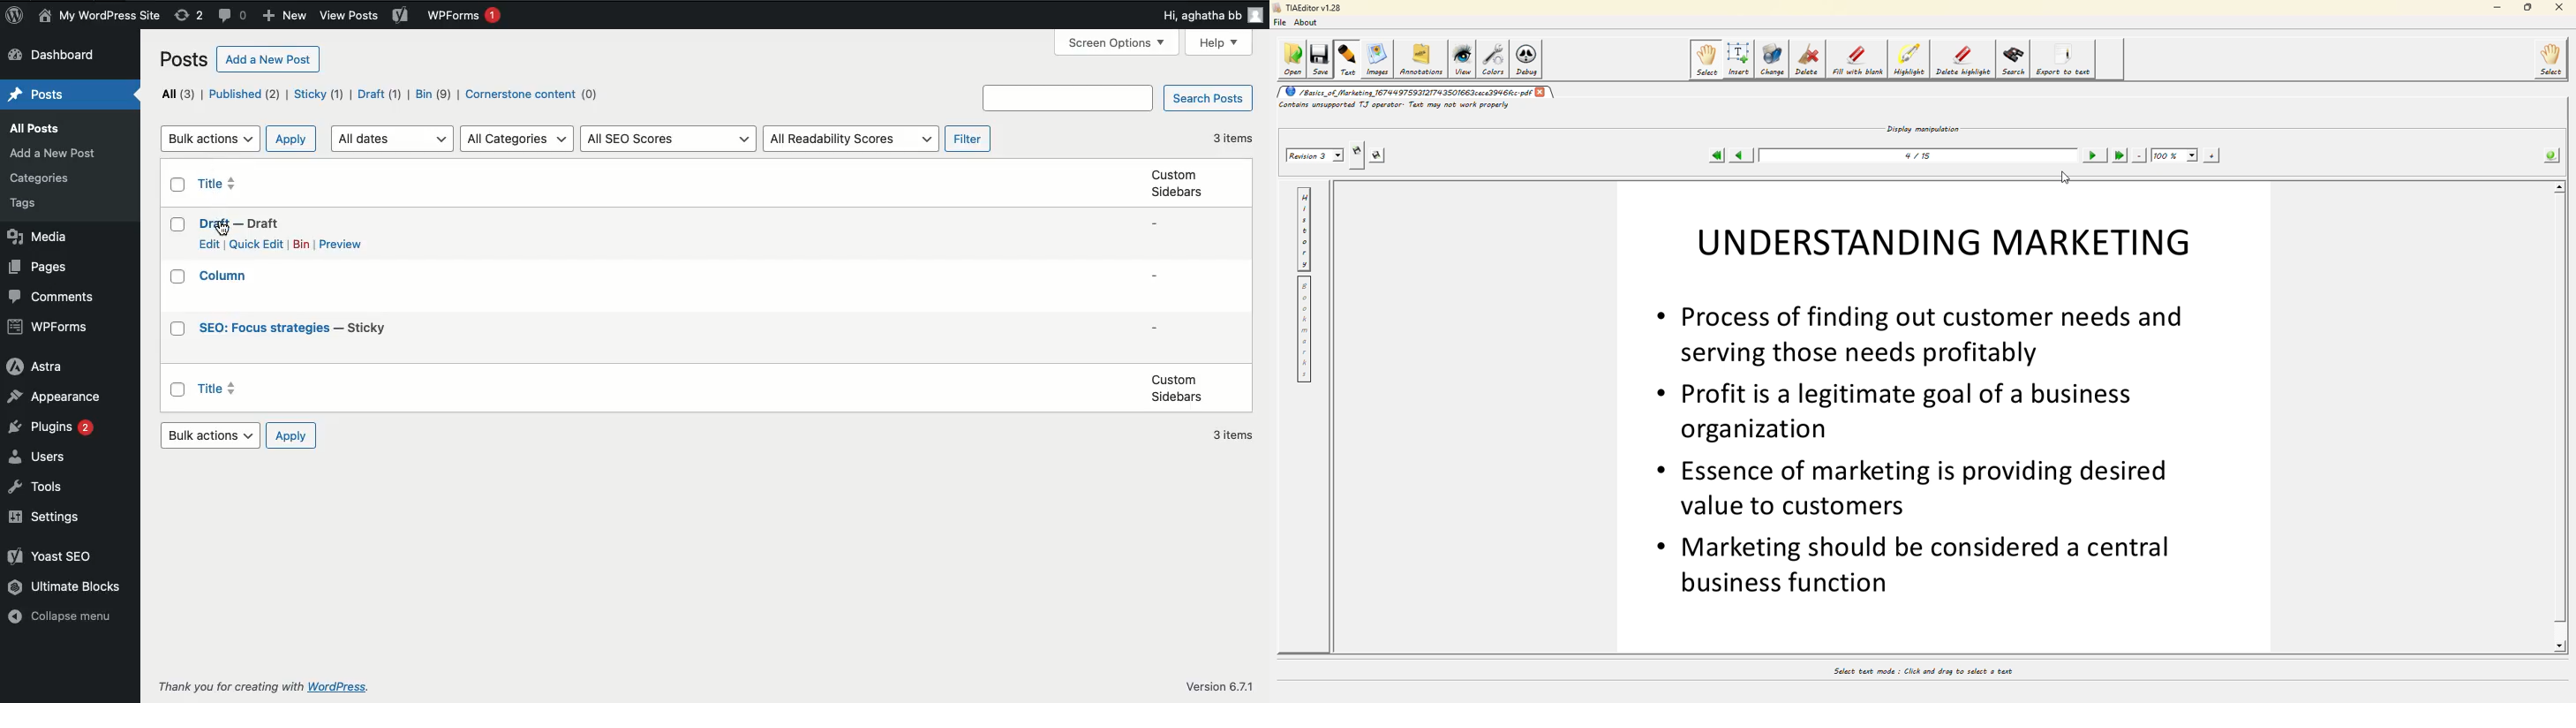  What do you see at coordinates (178, 390) in the screenshot?
I see `Checkbox` at bounding box center [178, 390].